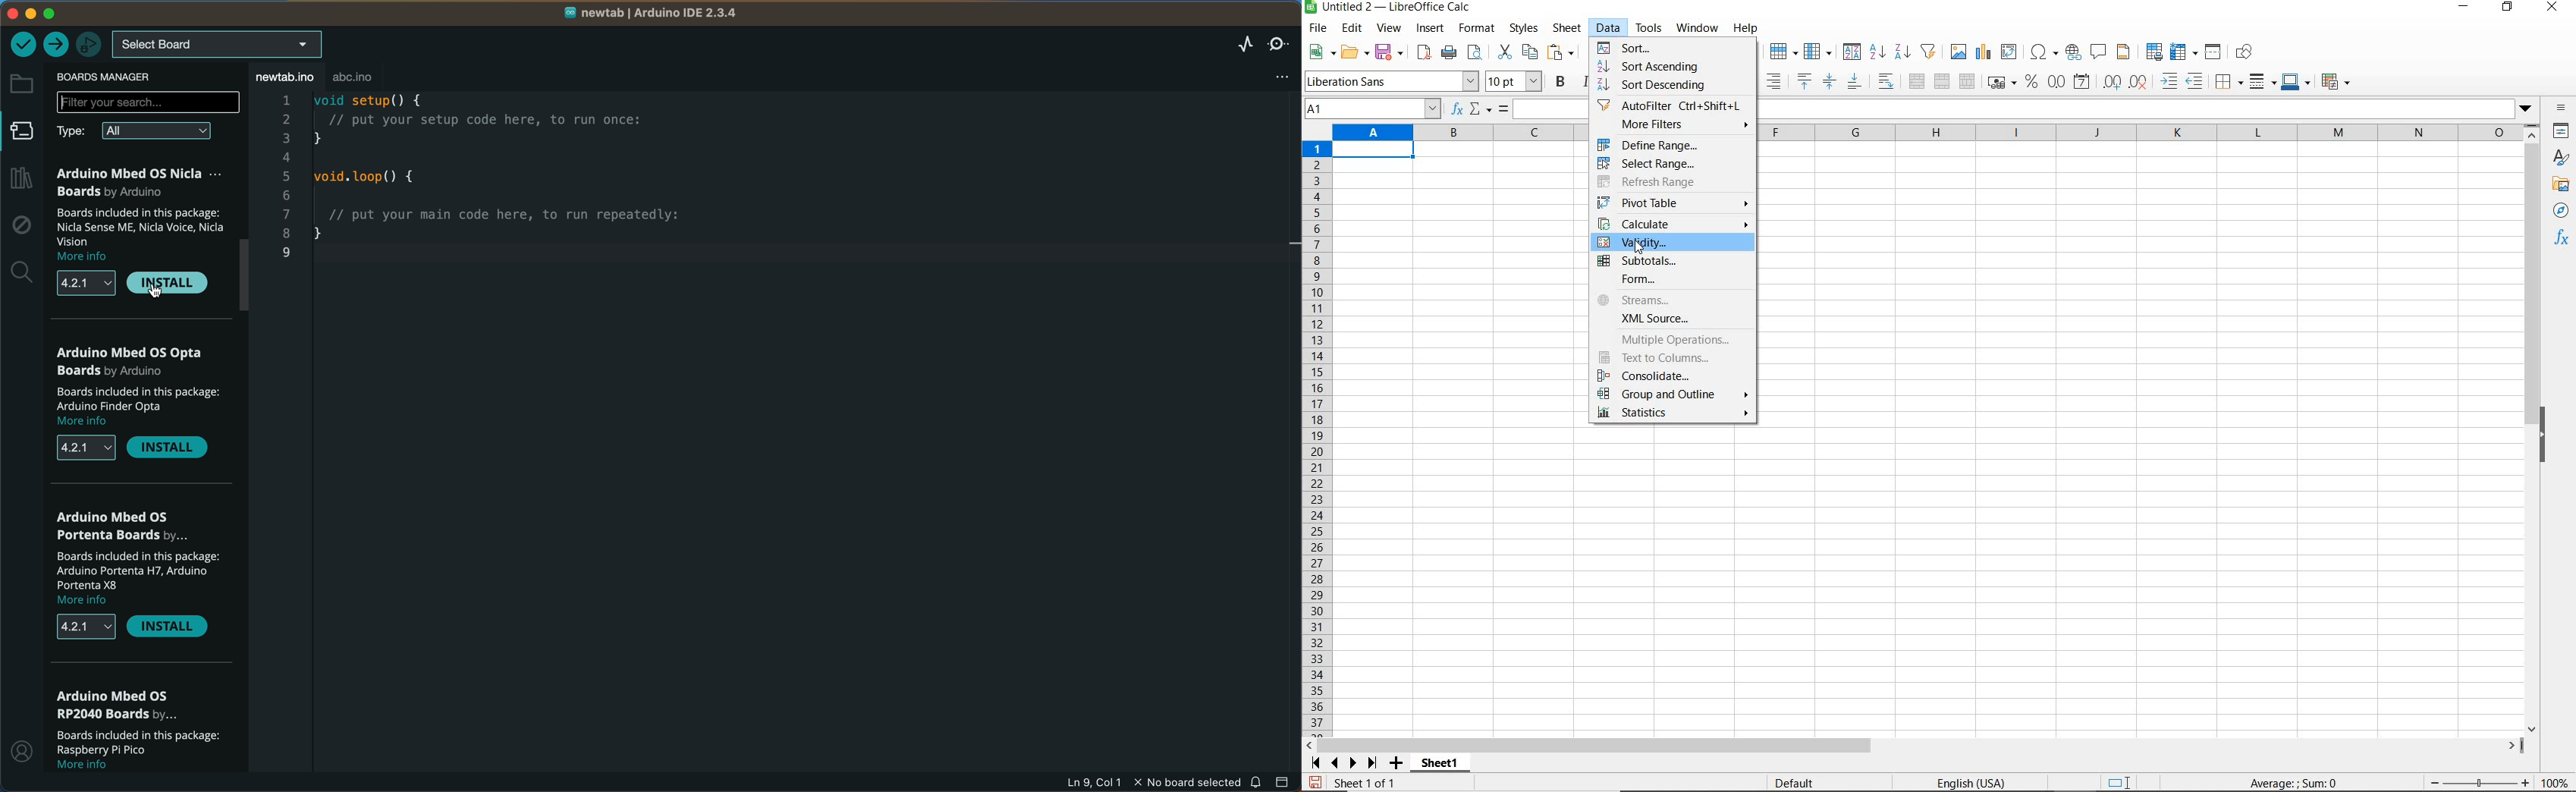  I want to click on borders, so click(2229, 82).